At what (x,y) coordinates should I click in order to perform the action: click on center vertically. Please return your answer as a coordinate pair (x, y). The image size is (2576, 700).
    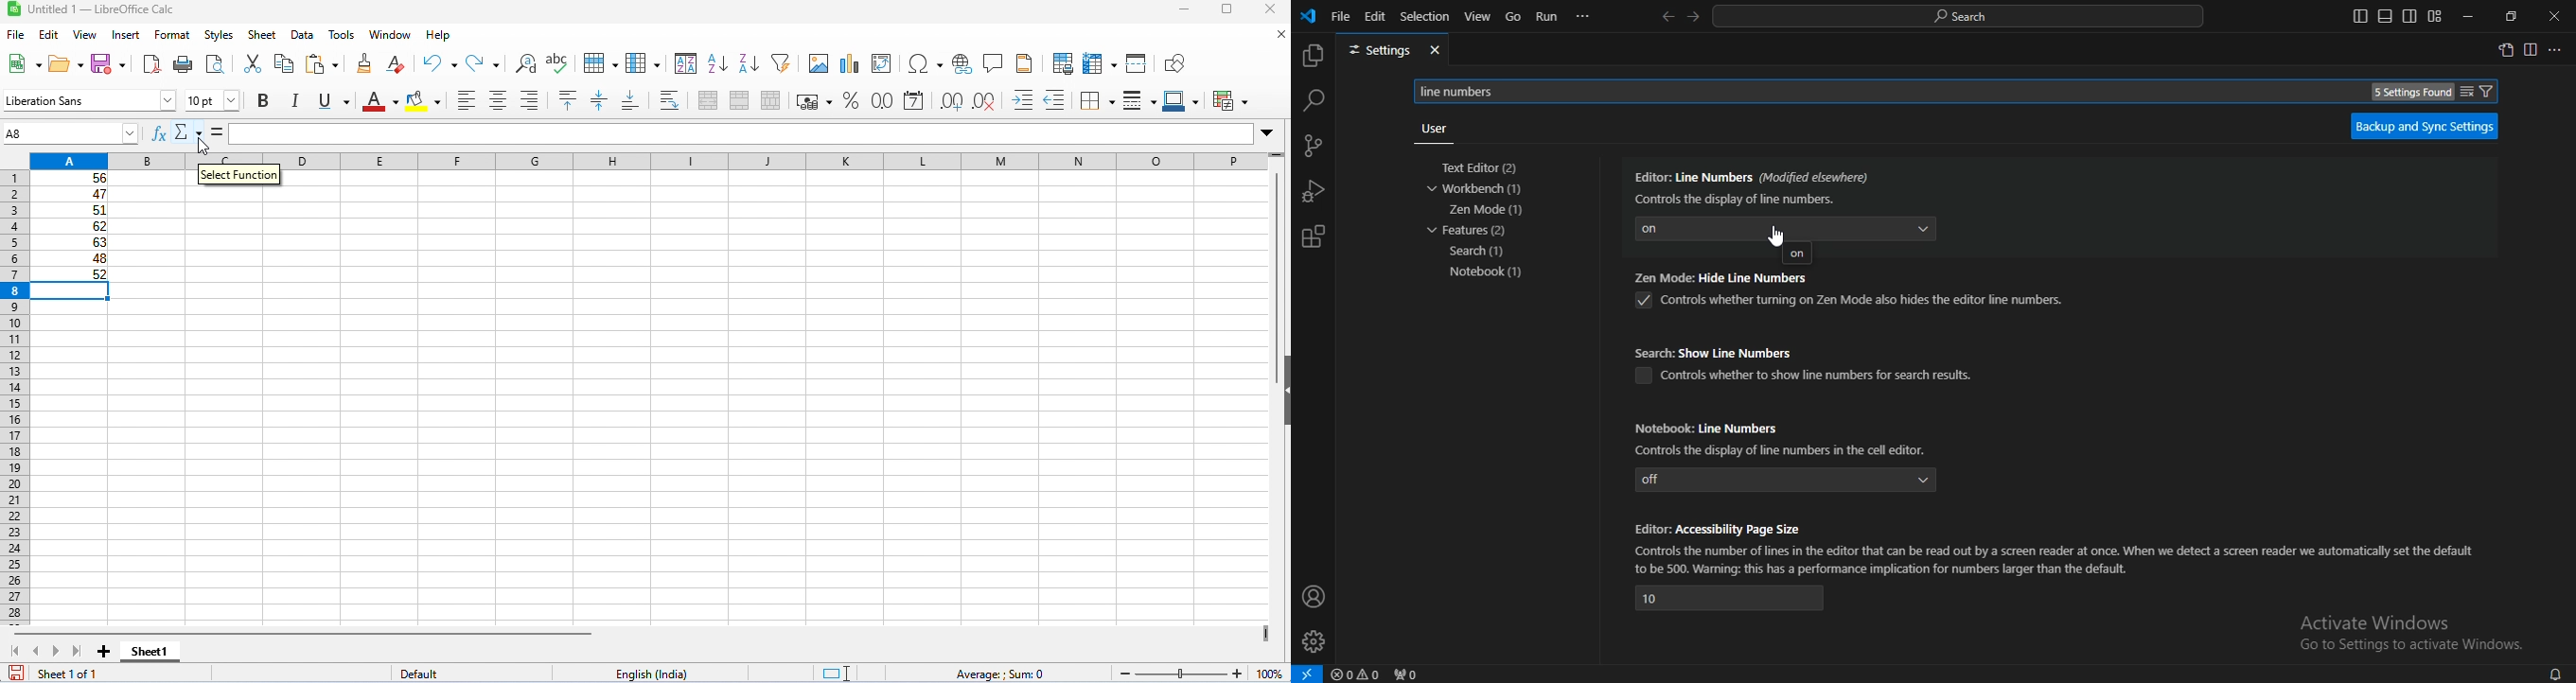
    Looking at the image, I should click on (598, 100).